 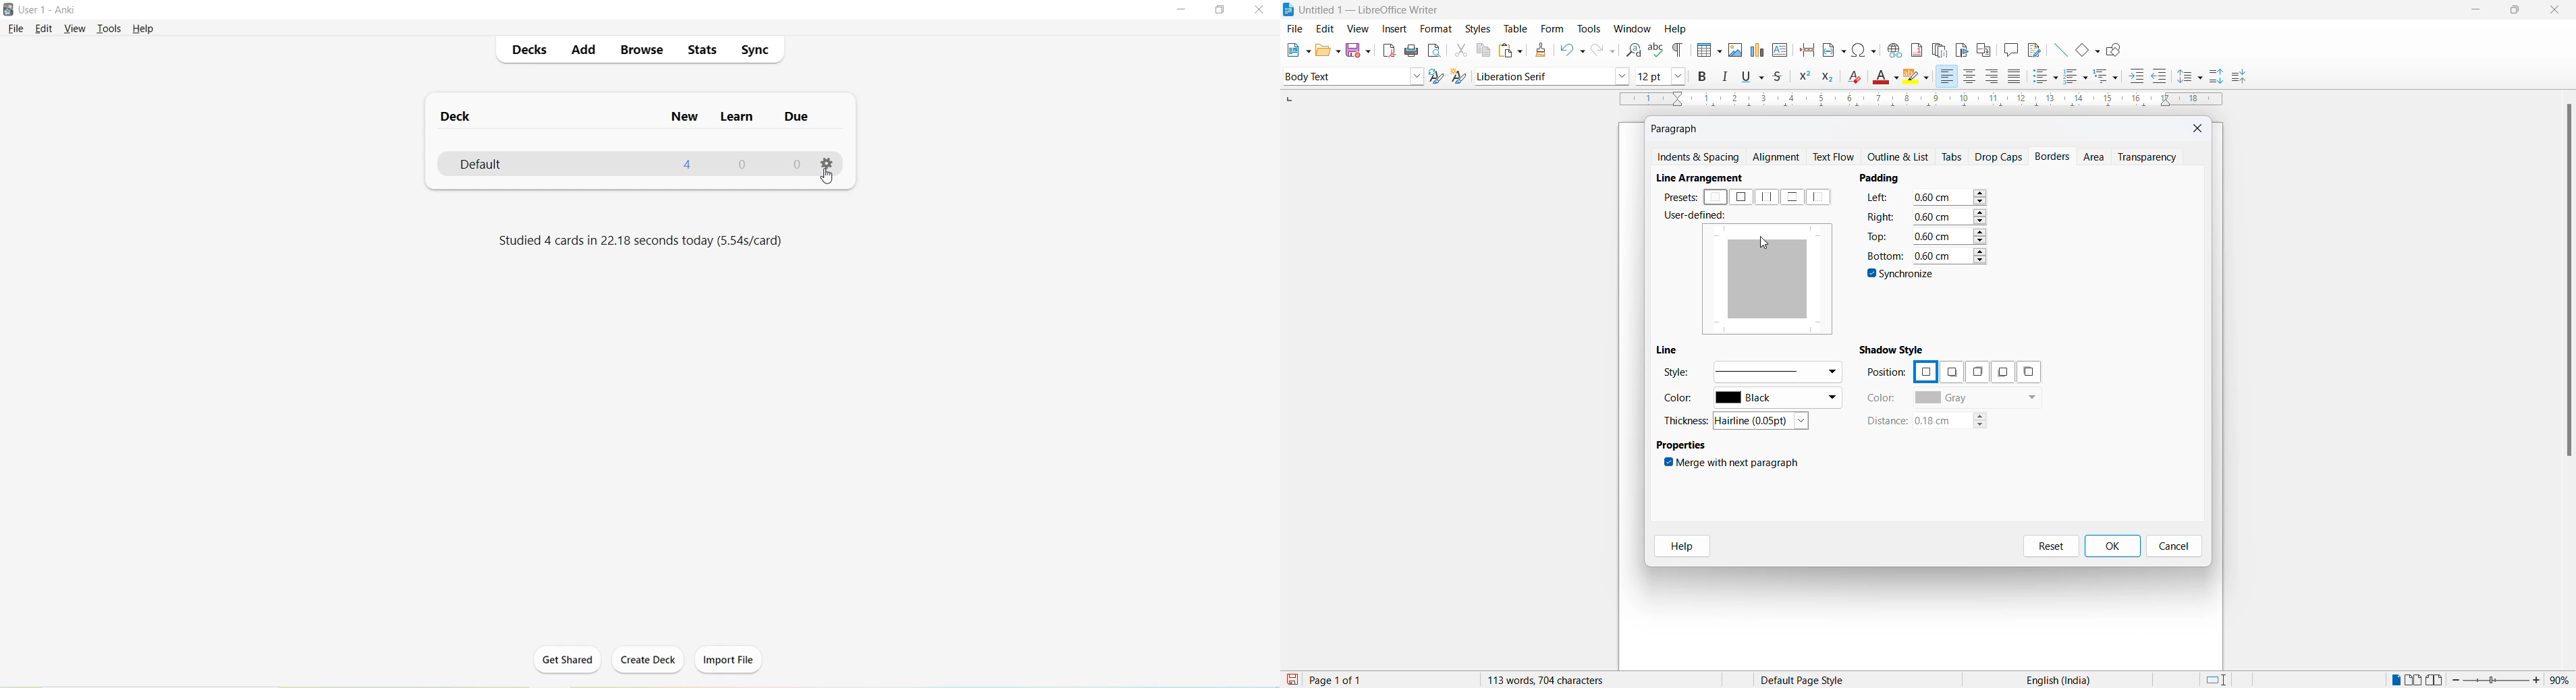 What do you see at coordinates (112, 29) in the screenshot?
I see `Tools` at bounding box center [112, 29].